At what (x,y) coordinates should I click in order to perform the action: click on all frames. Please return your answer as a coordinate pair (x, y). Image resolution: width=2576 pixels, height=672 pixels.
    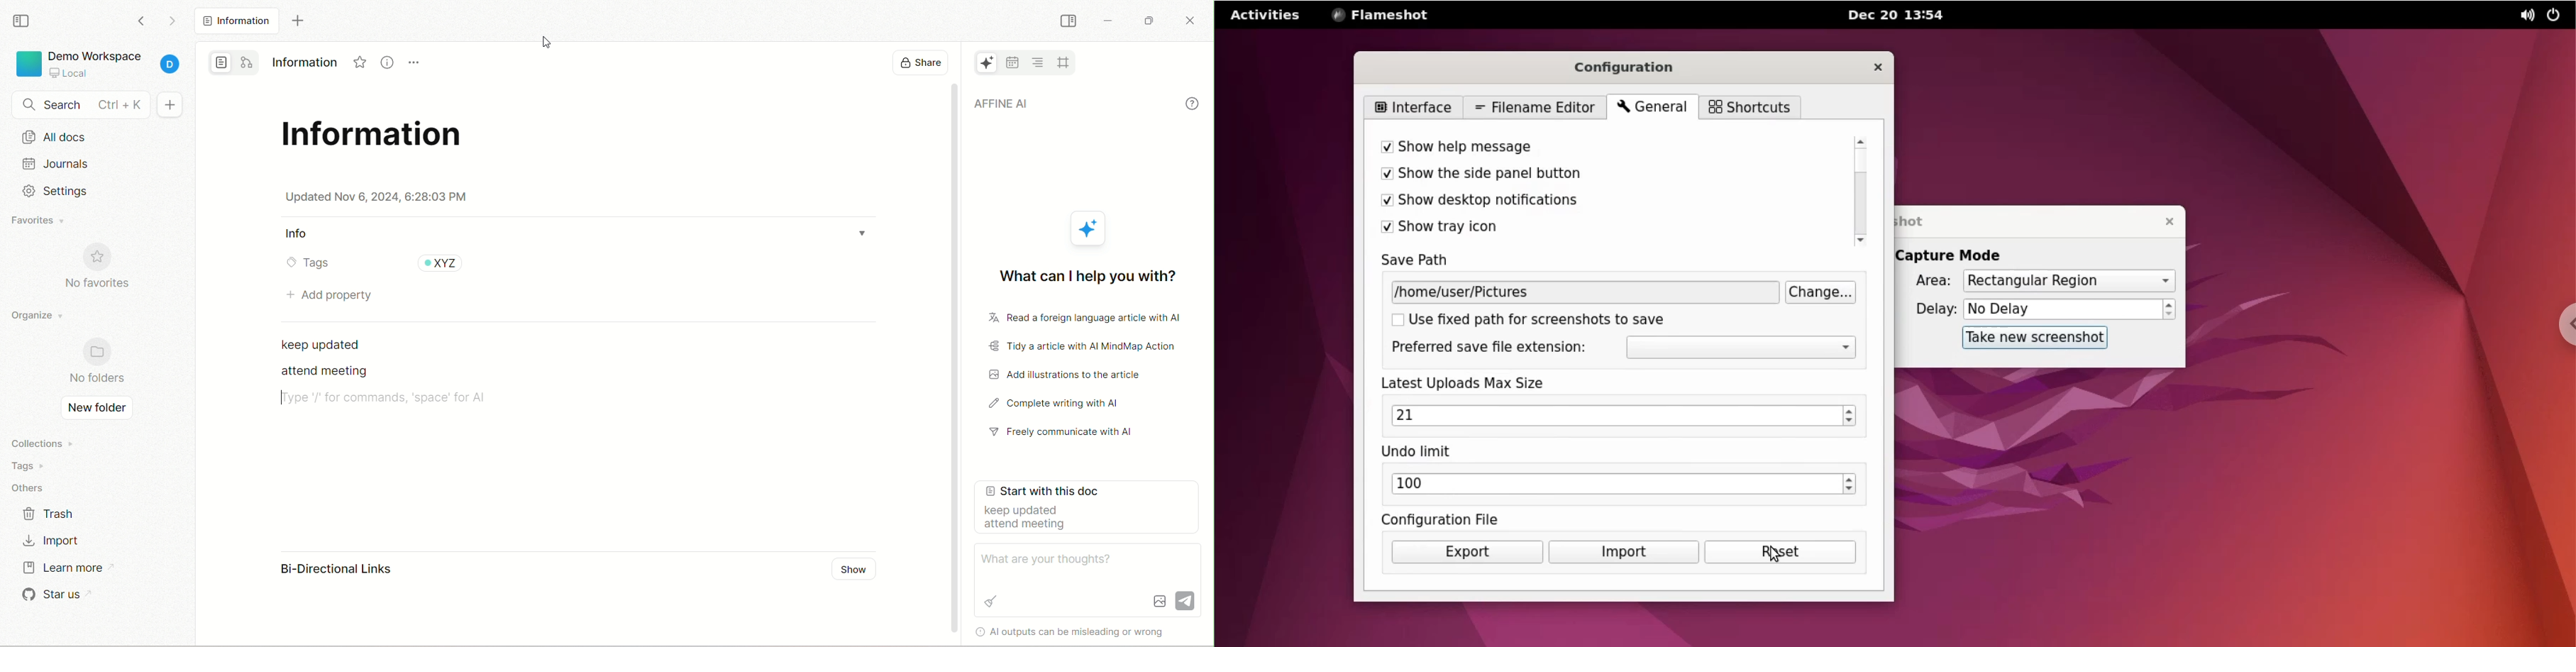
    Looking at the image, I should click on (1064, 61).